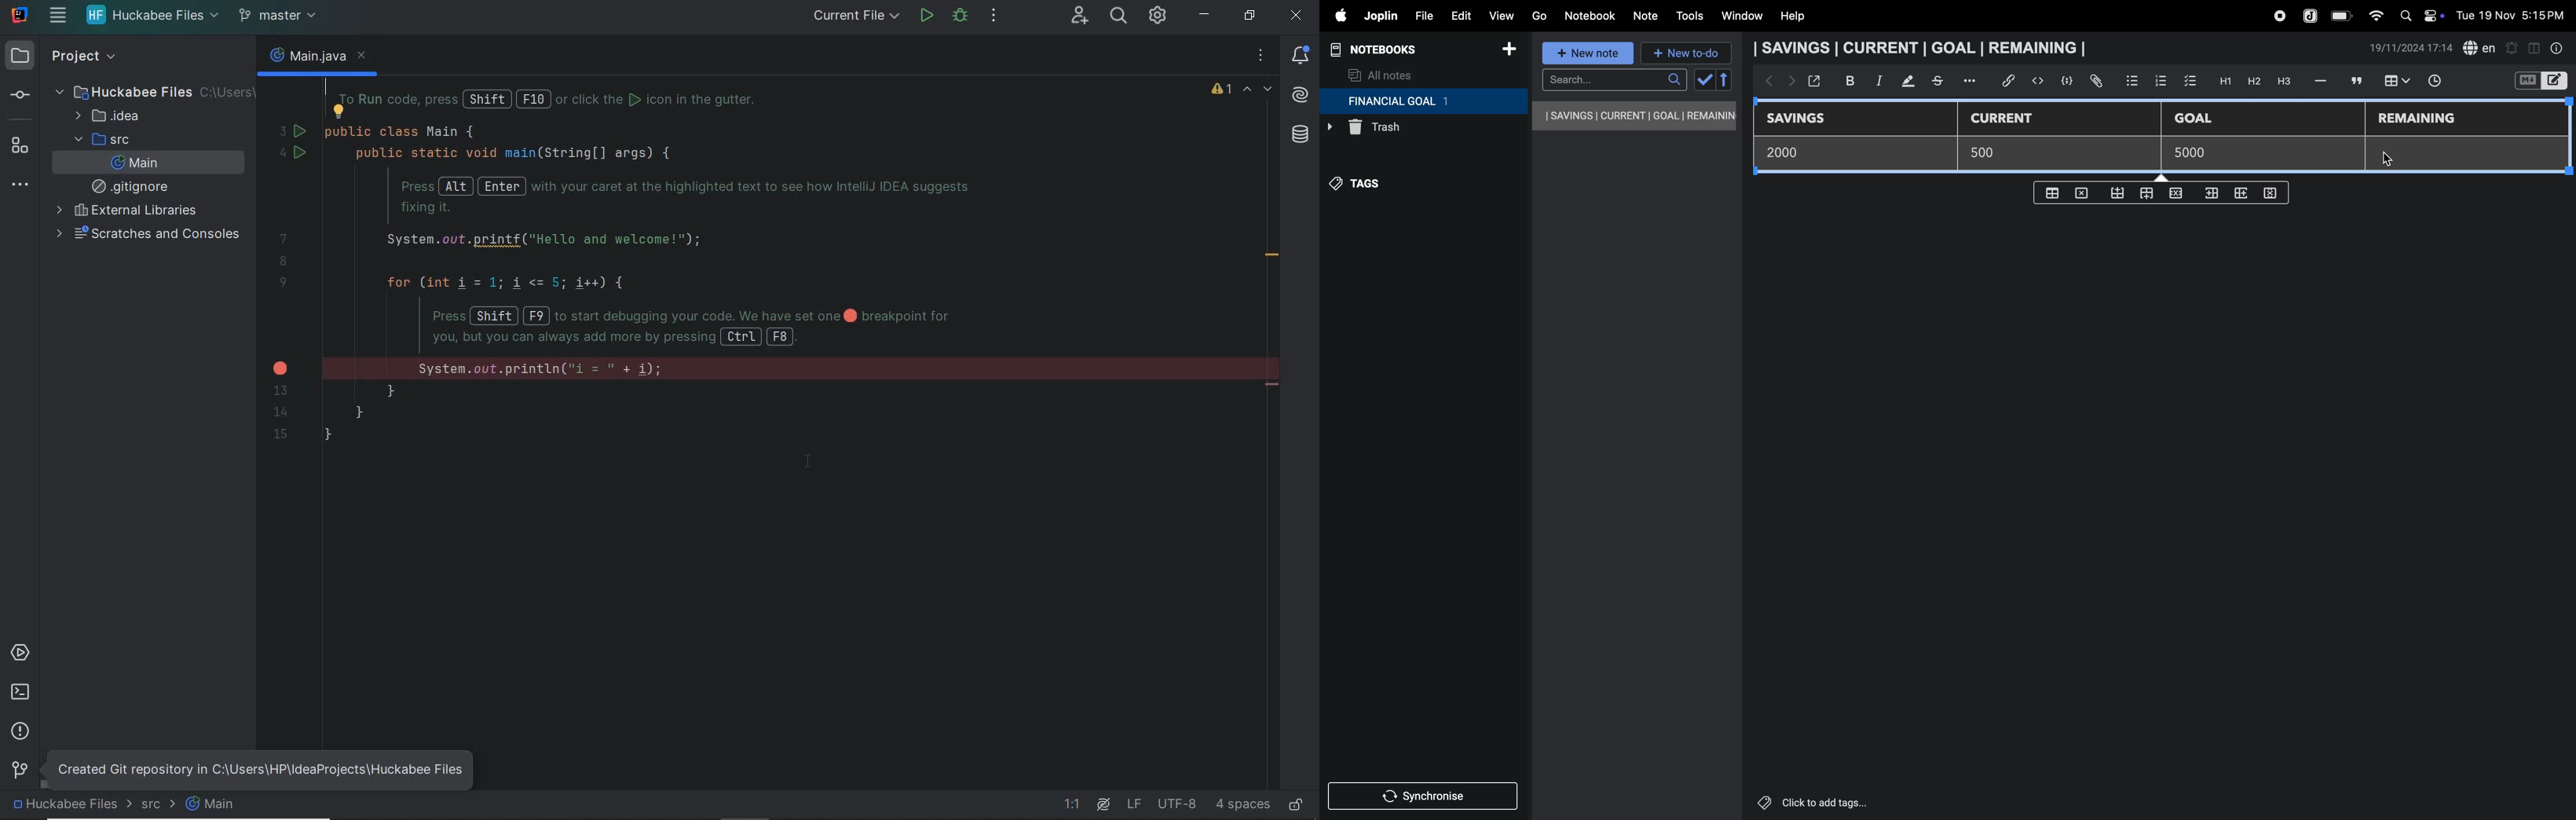 This screenshot has height=840, width=2576. I want to click on H1, so click(2224, 81).